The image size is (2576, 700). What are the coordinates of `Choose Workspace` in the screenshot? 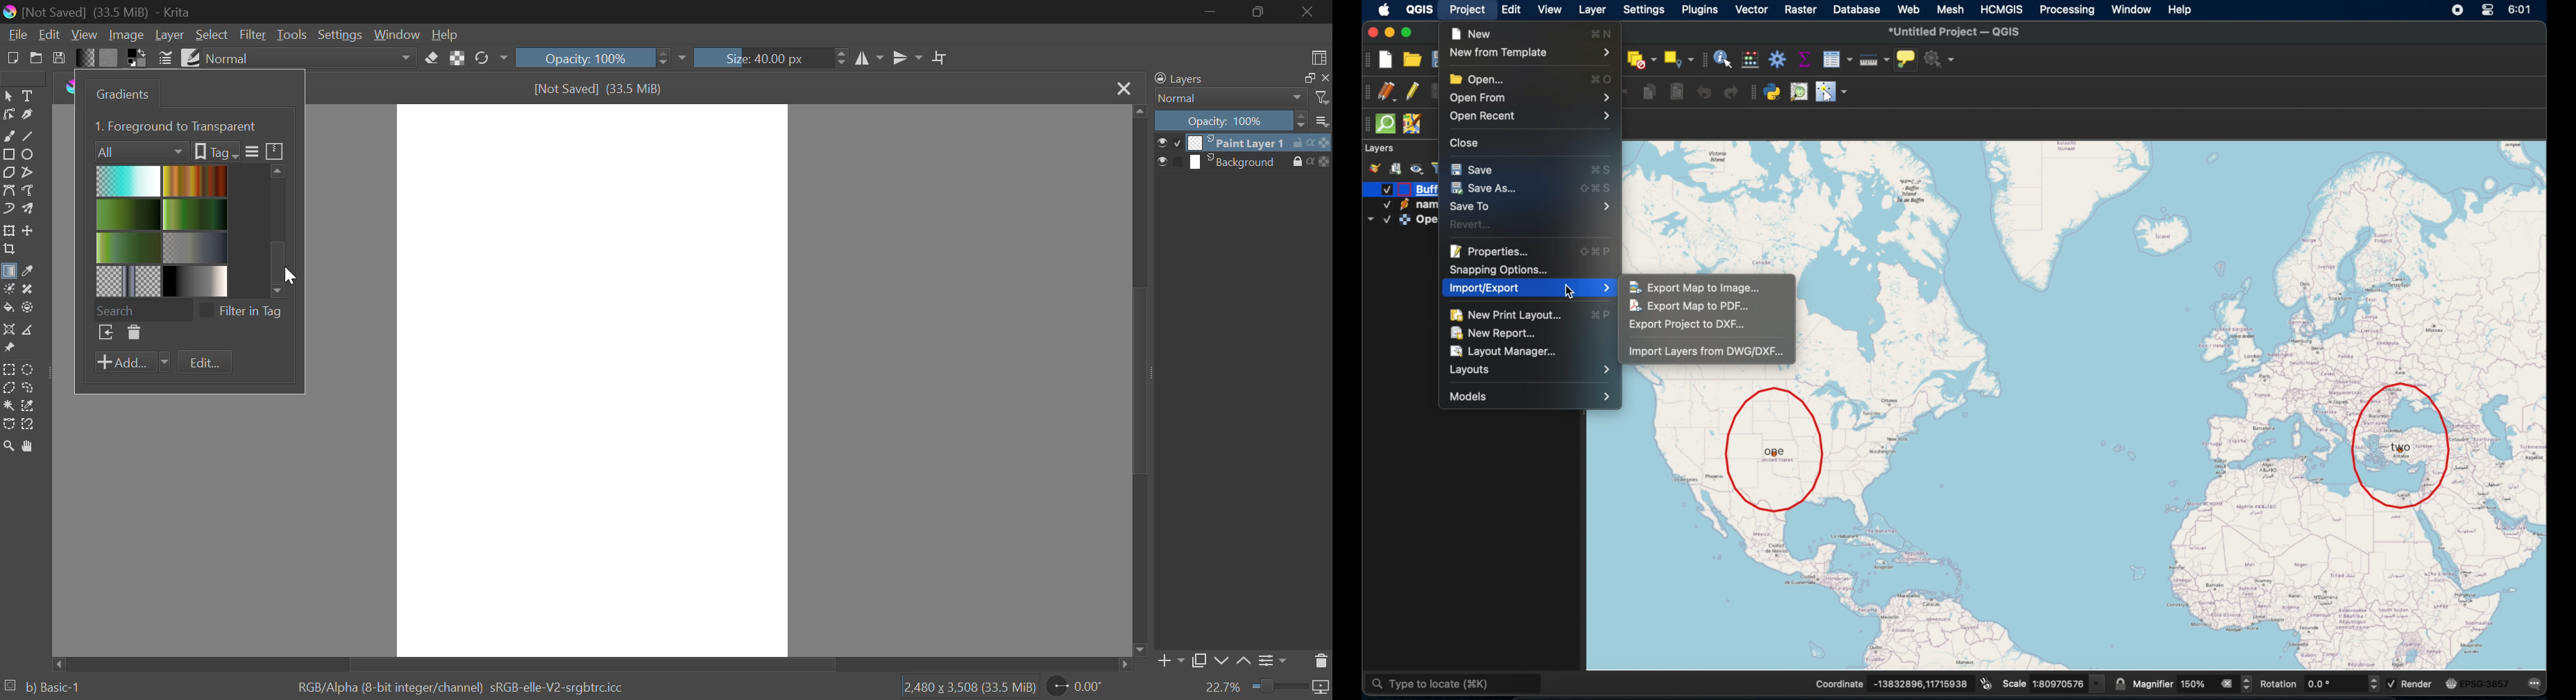 It's located at (1316, 55).